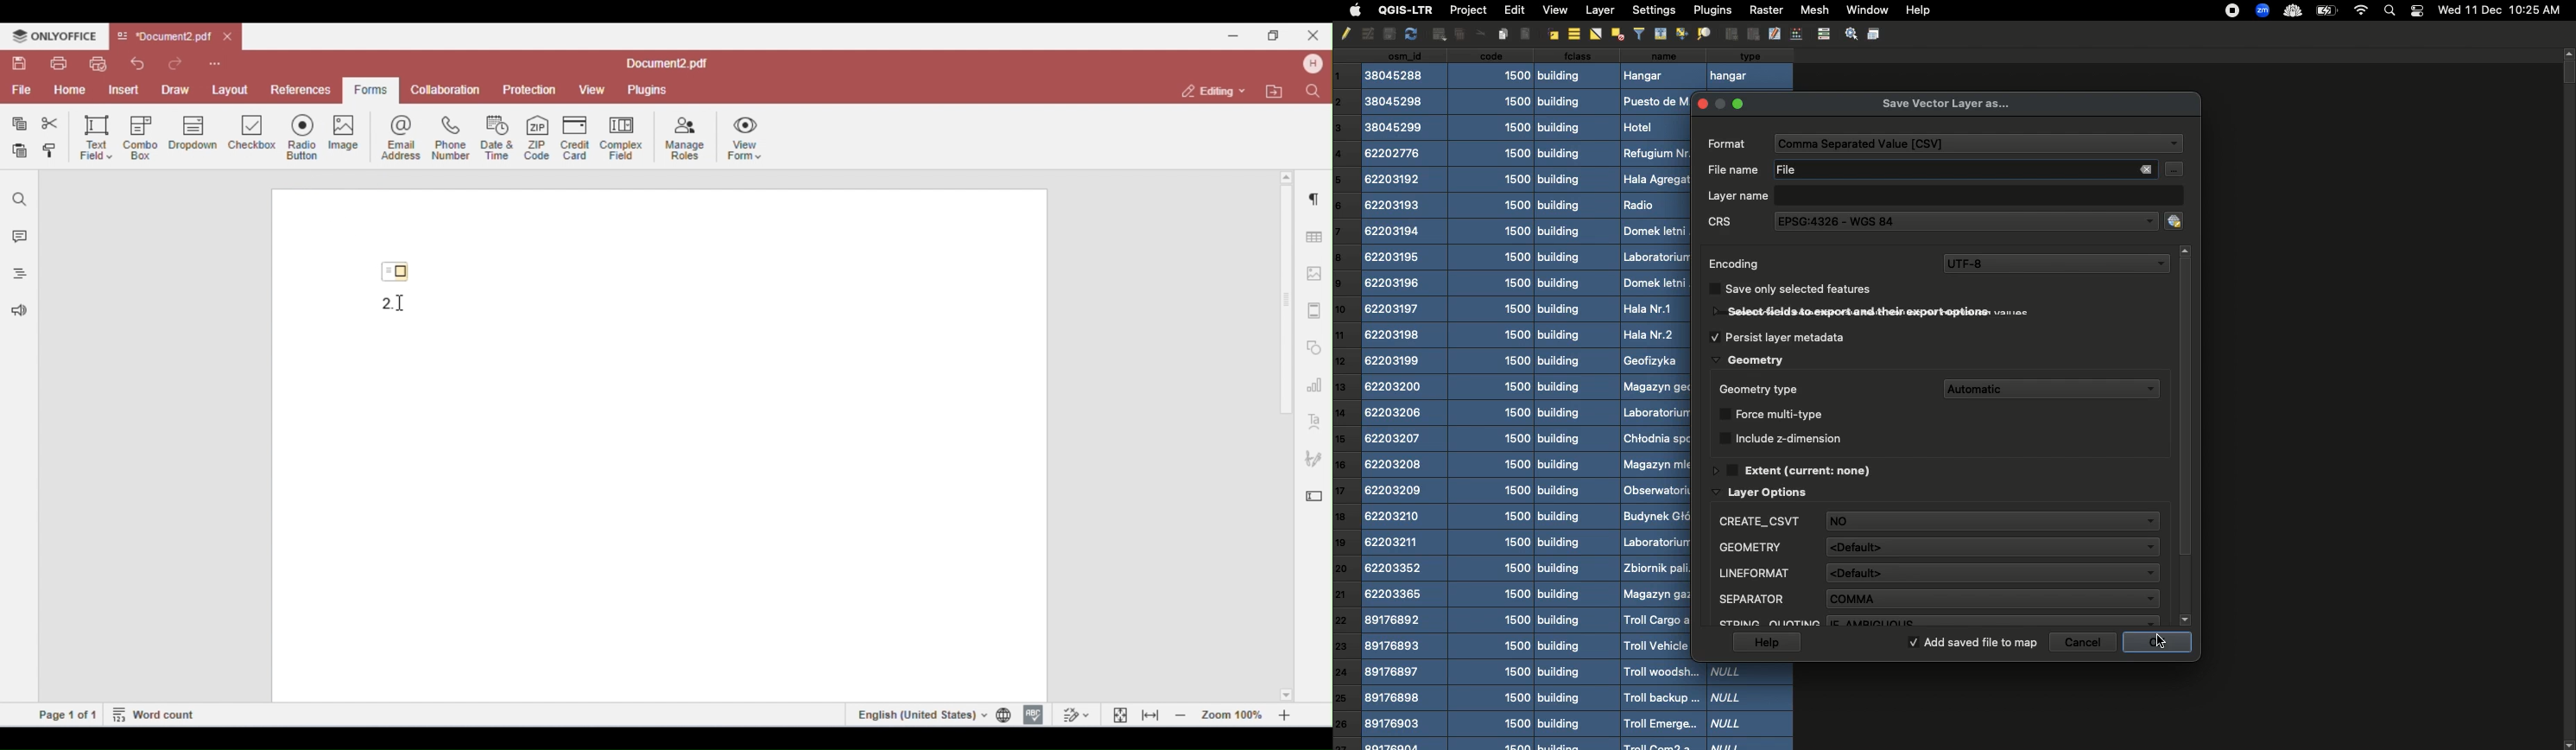 Image resolution: width=2576 pixels, height=756 pixels. Describe the element at coordinates (1938, 571) in the screenshot. I see `Geometry name` at that location.